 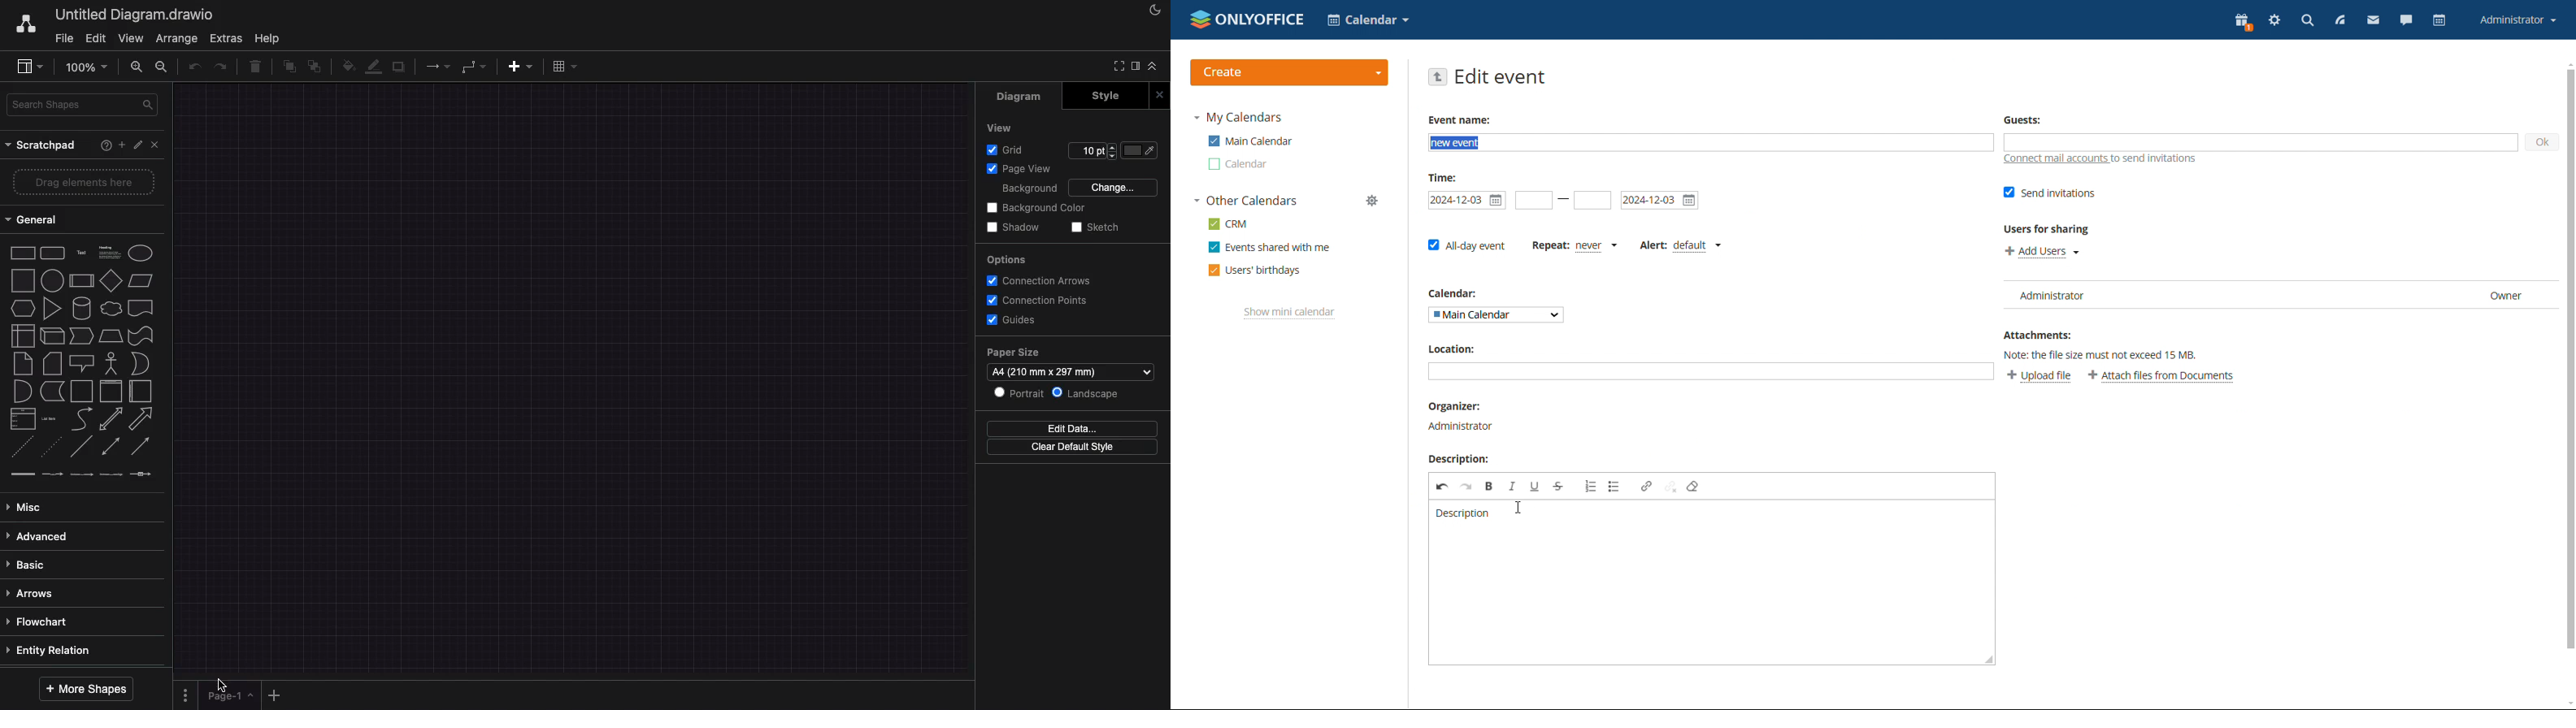 What do you see at coordinates (315, 67) in the screenshot?
I see `to back` at bounding box center [315, 67].